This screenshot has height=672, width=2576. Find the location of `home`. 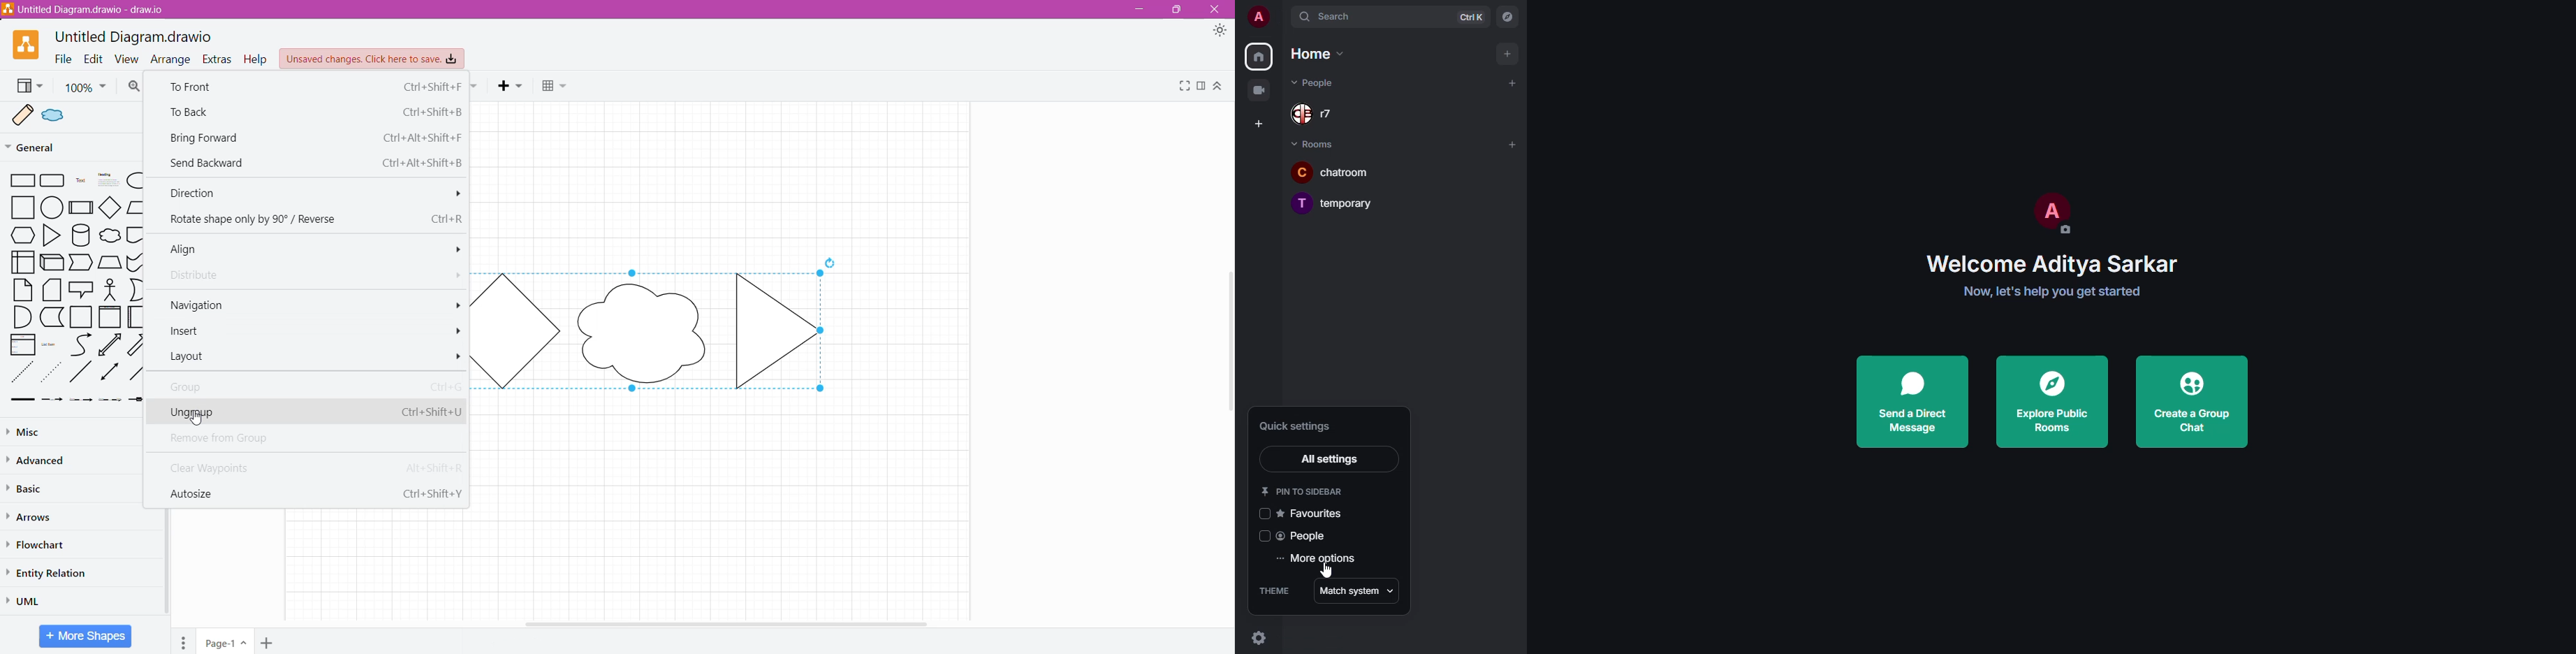

home is located at coordinates (1261, 57).